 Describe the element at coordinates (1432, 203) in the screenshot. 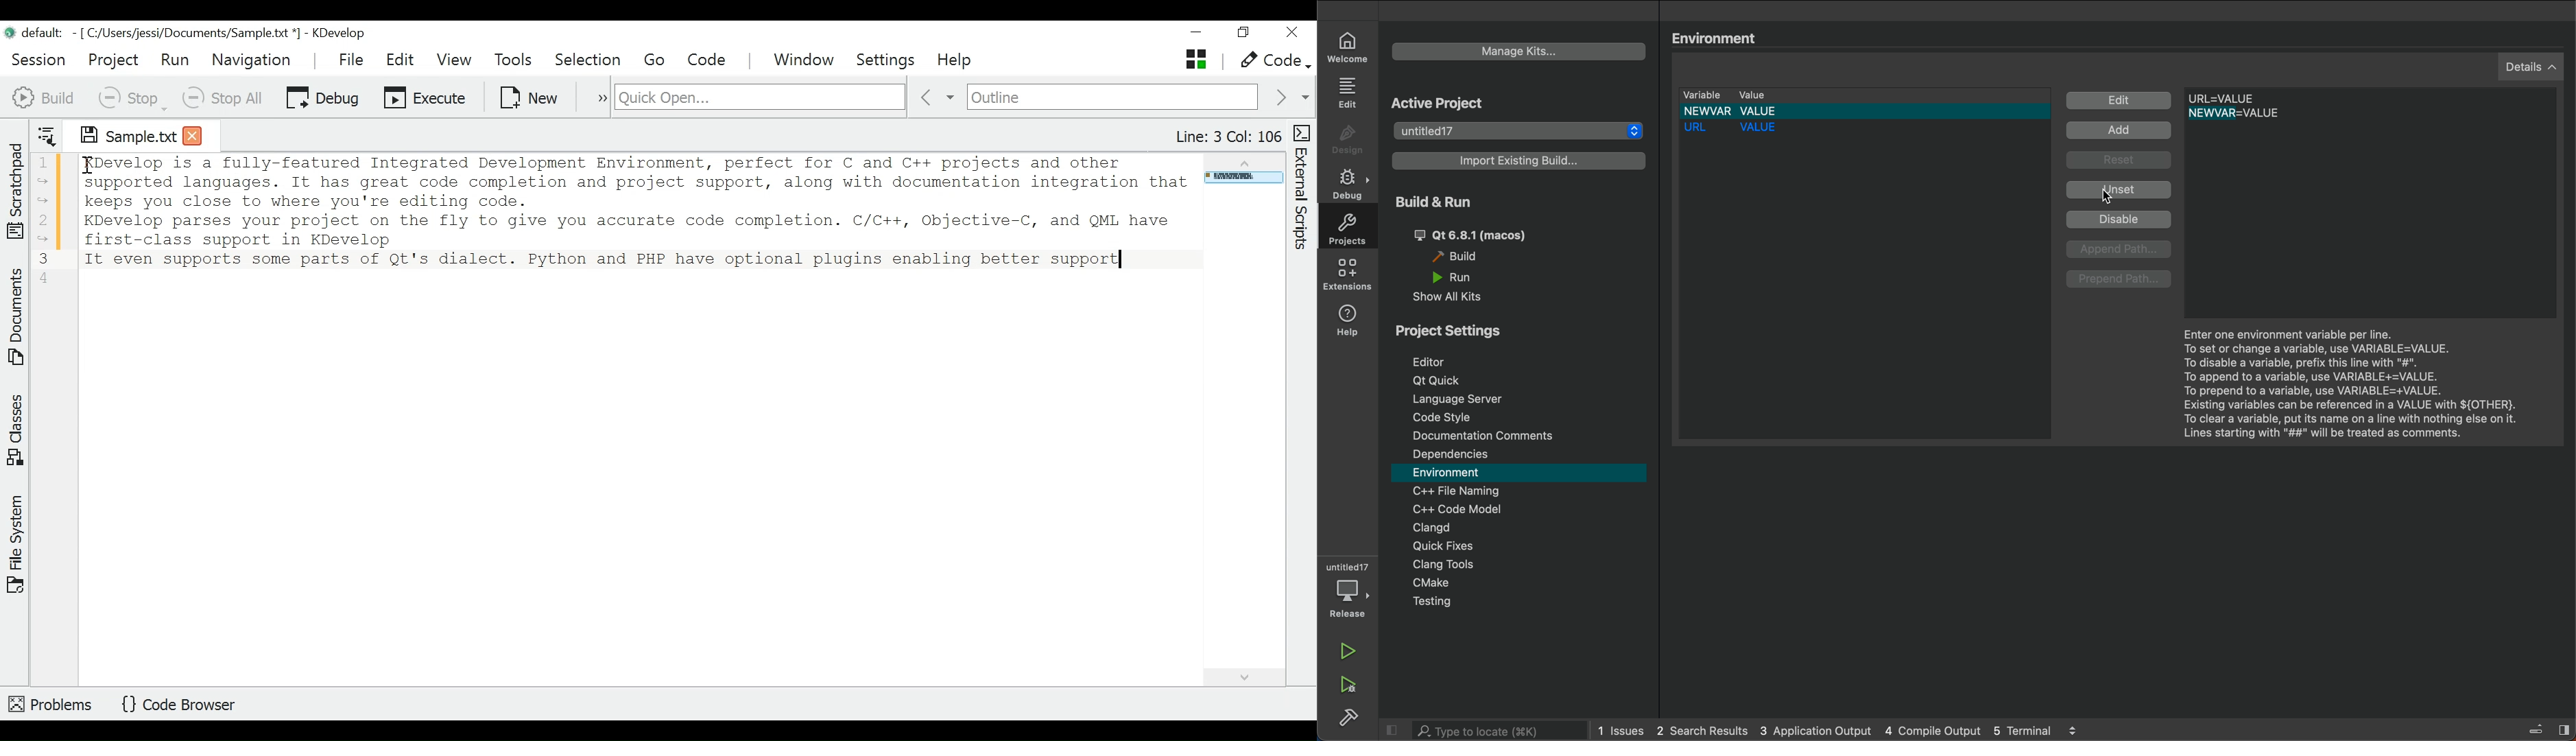

I see `build and run` at that location.